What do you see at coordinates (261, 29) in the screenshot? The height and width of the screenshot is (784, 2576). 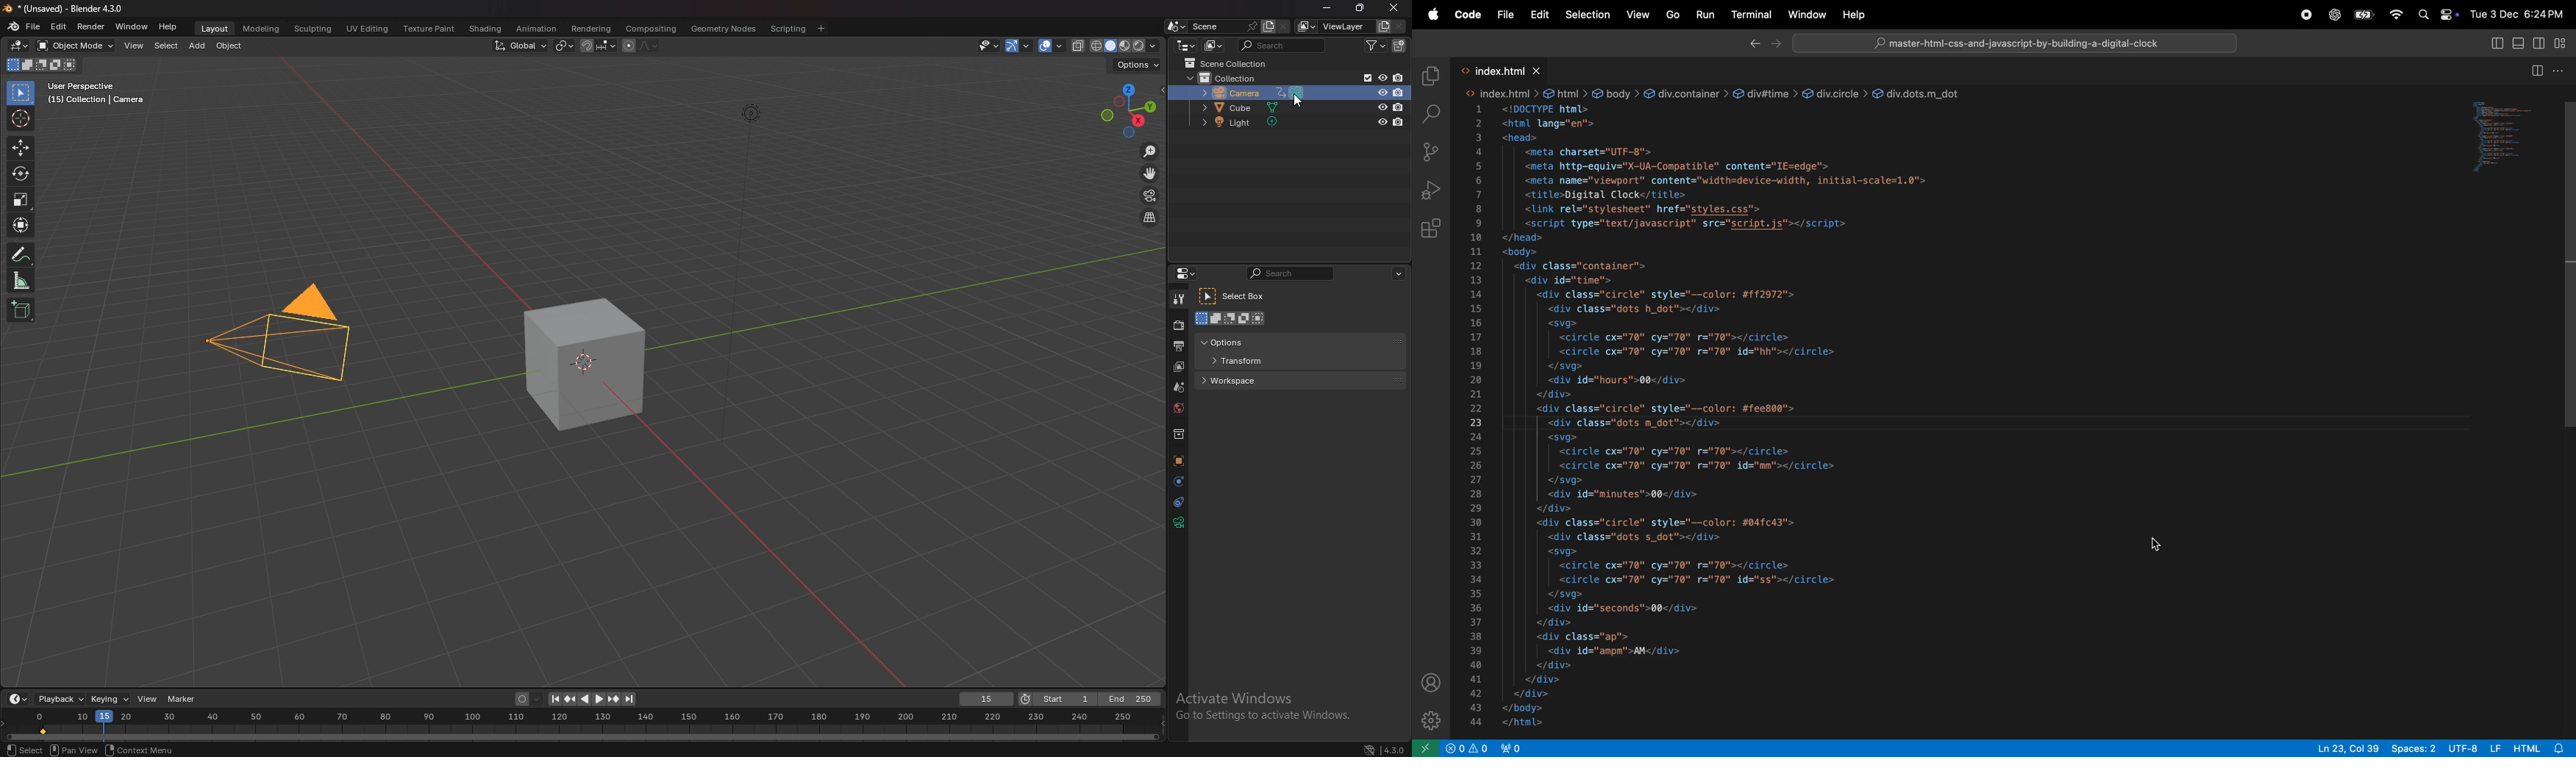 I see `modeling` at bounding box center [261, 29].